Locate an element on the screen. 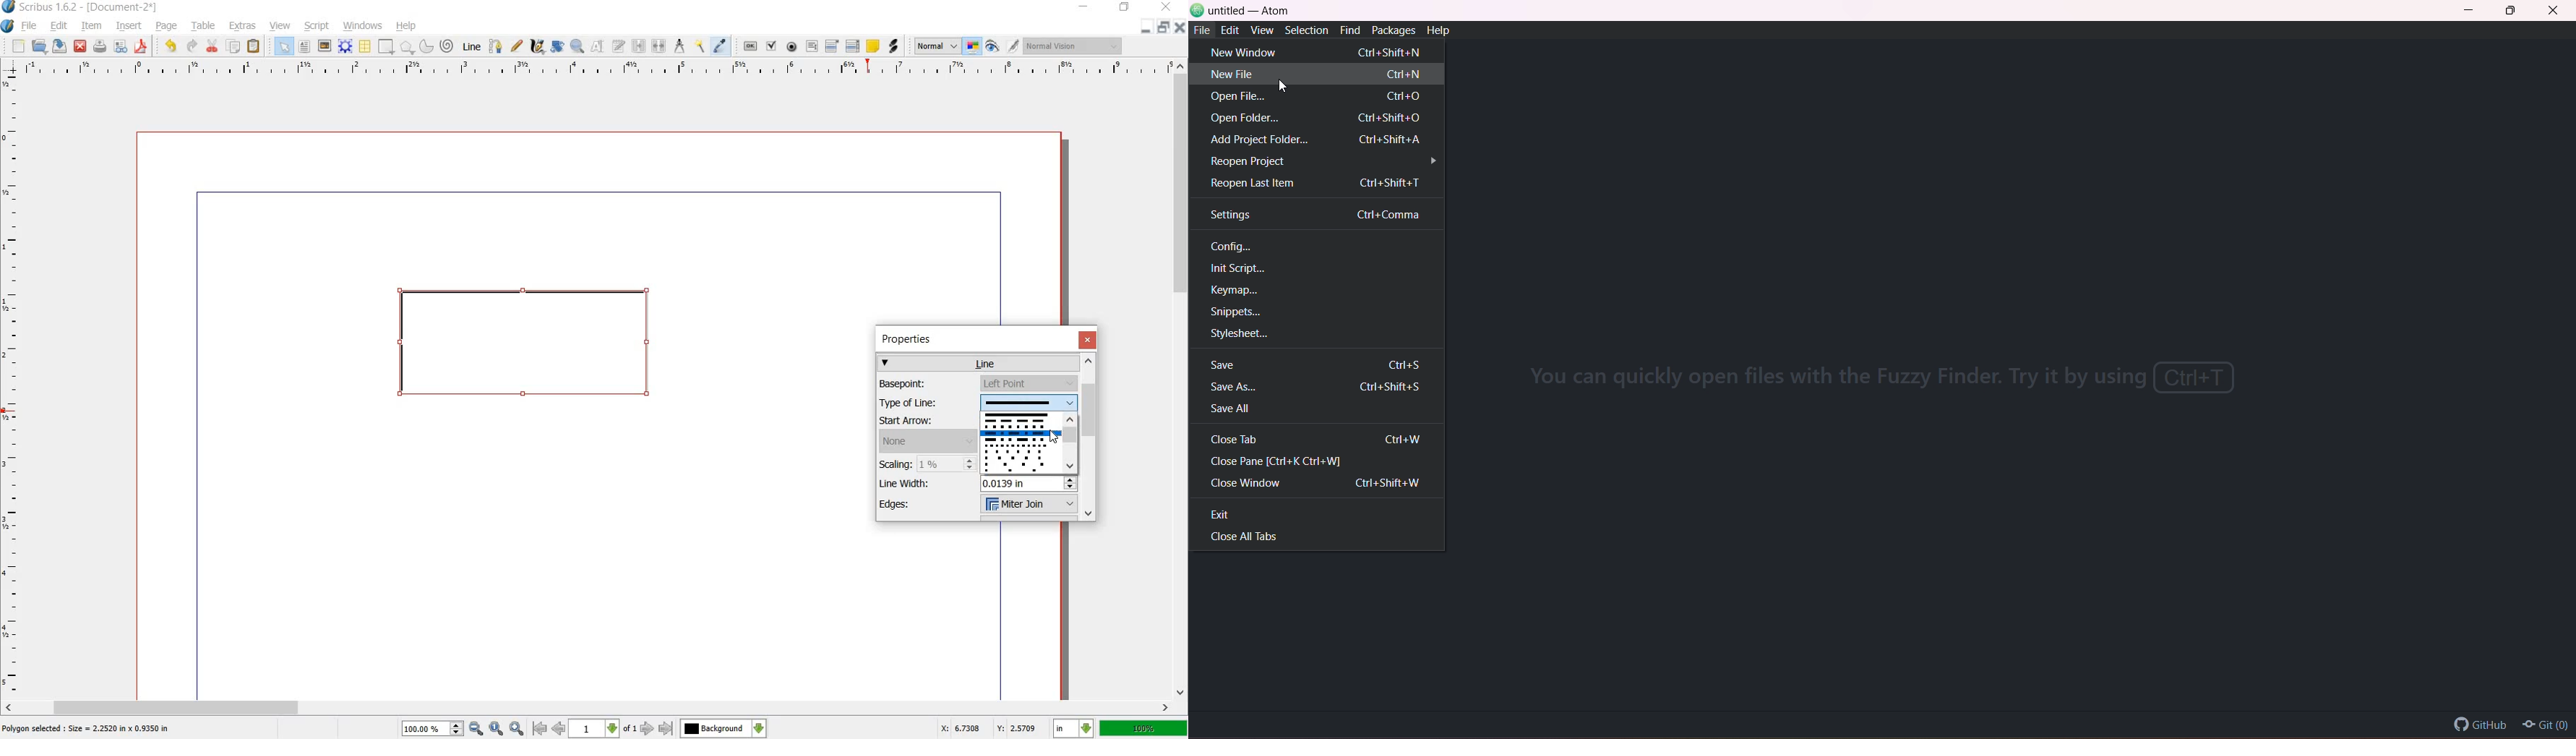 This screenshot has height=756, width=2576. ROTATE ITEM is located at coordinates (558, 45).